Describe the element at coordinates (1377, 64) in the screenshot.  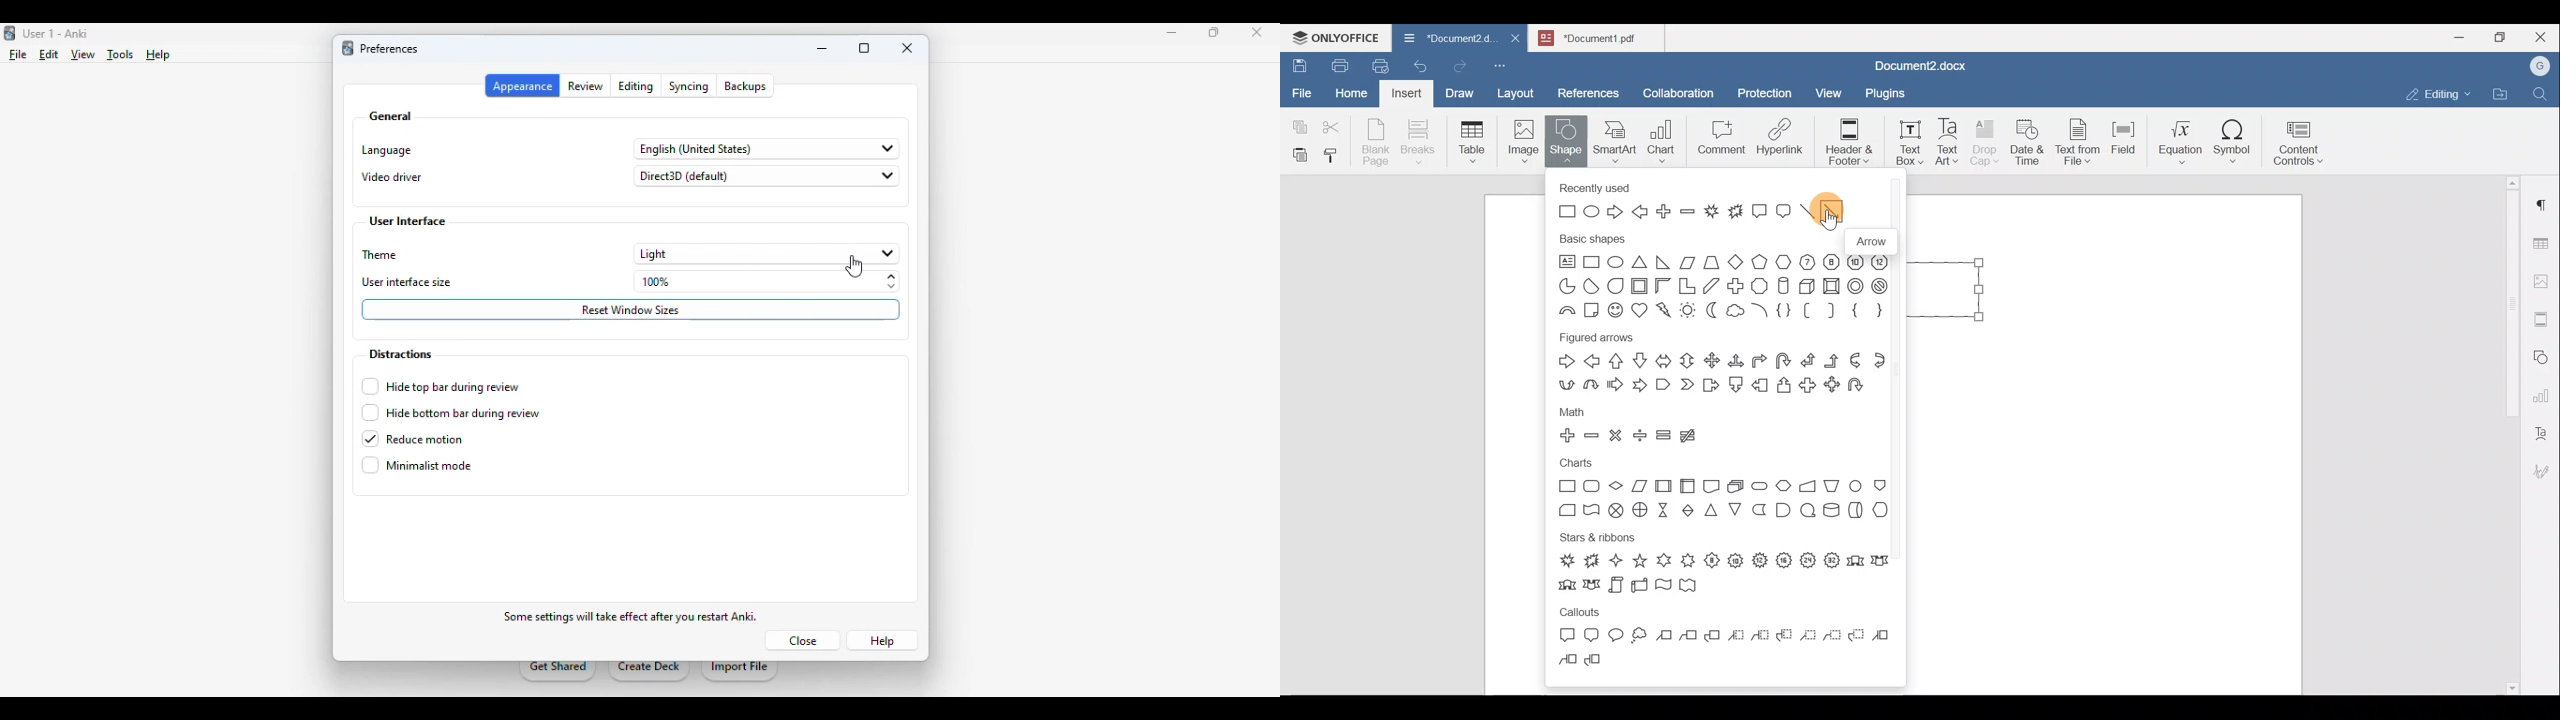
I see `Quick print` at that location.